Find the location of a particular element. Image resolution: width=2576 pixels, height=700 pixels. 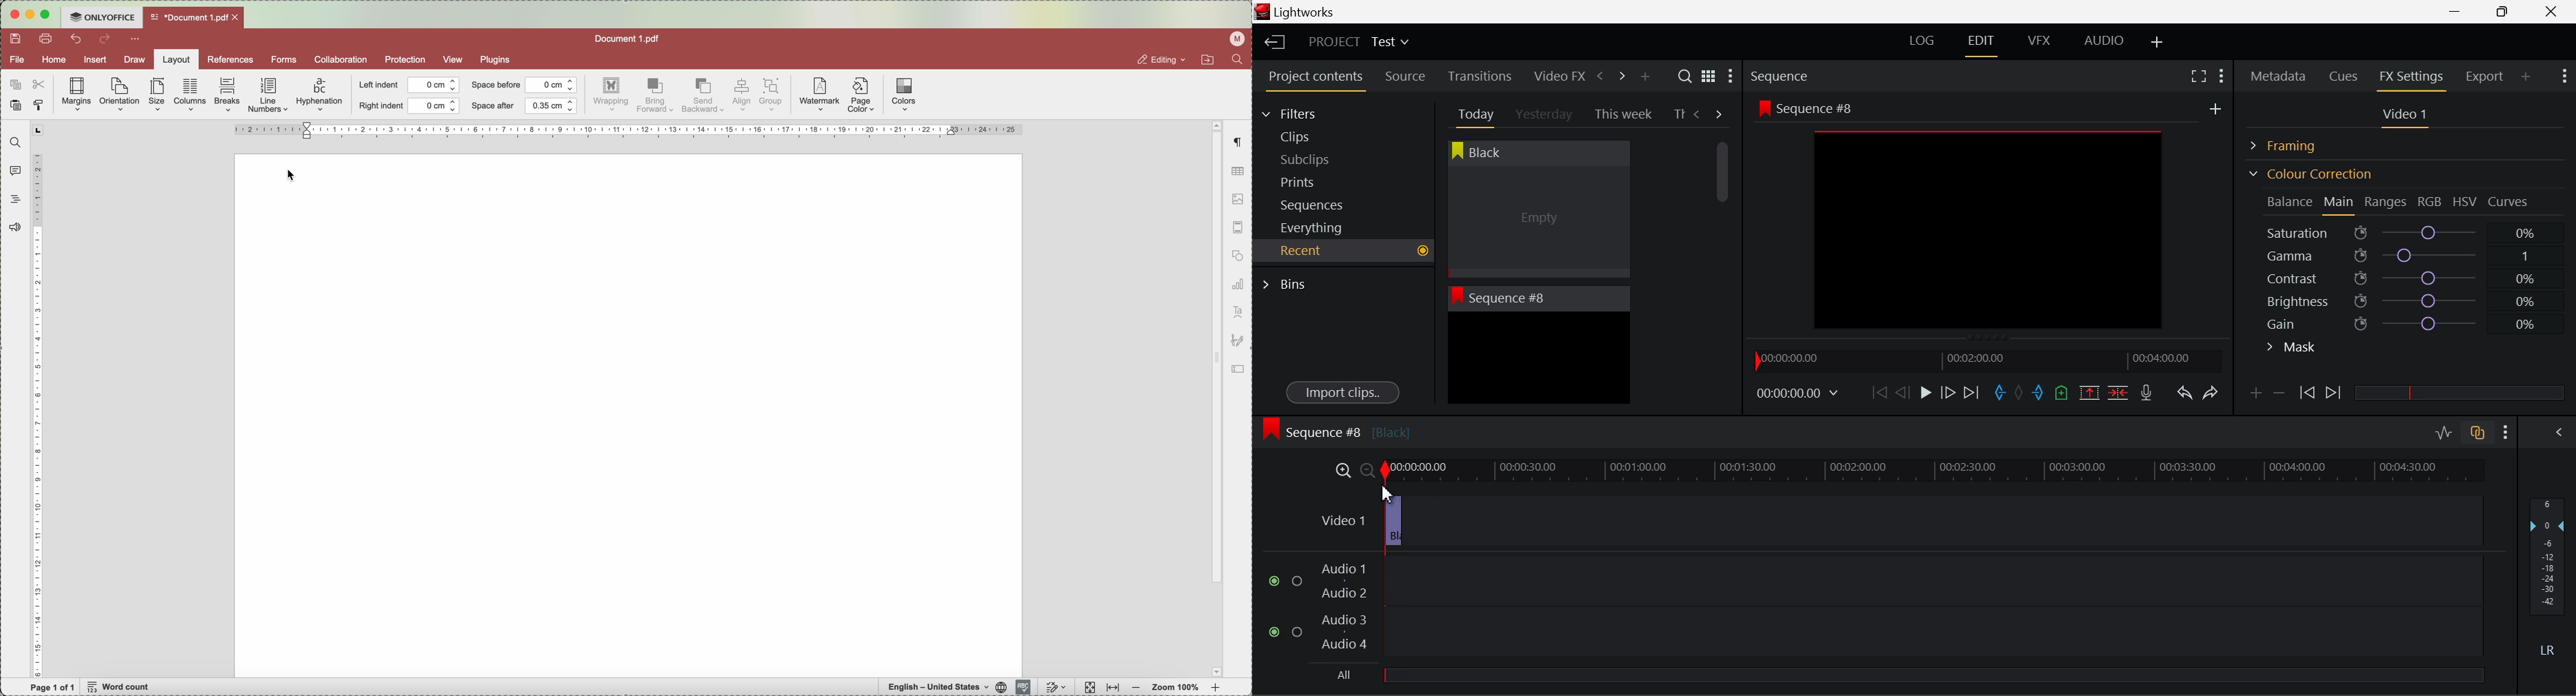

Undo is located at coordinates (2184, 396).